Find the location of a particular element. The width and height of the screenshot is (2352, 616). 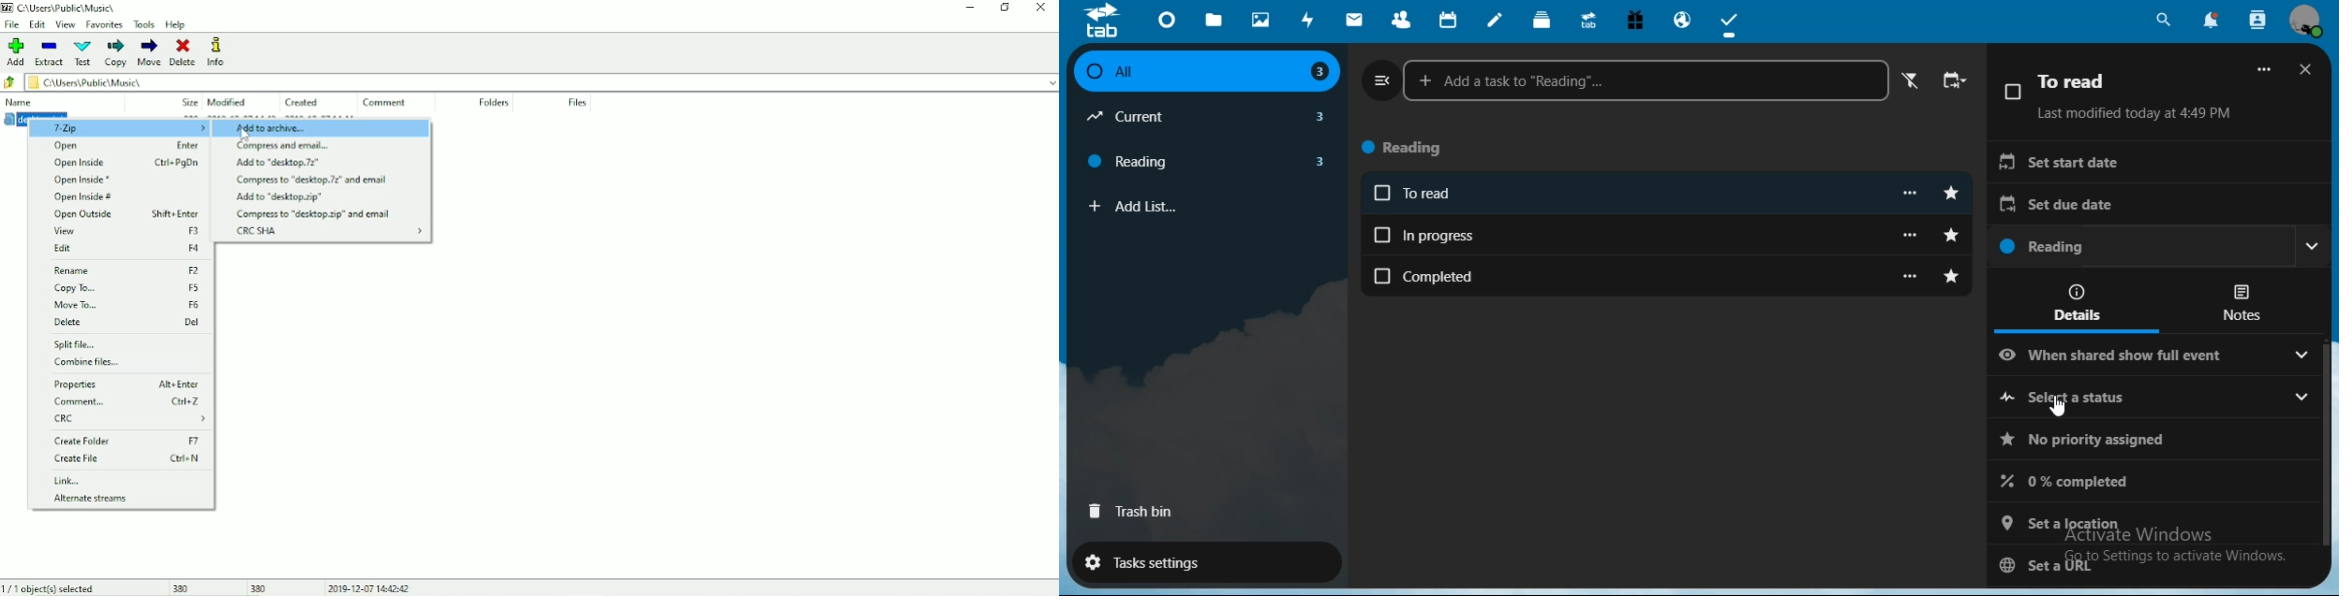

add a task to reading is located at coordinates (1647, 81).